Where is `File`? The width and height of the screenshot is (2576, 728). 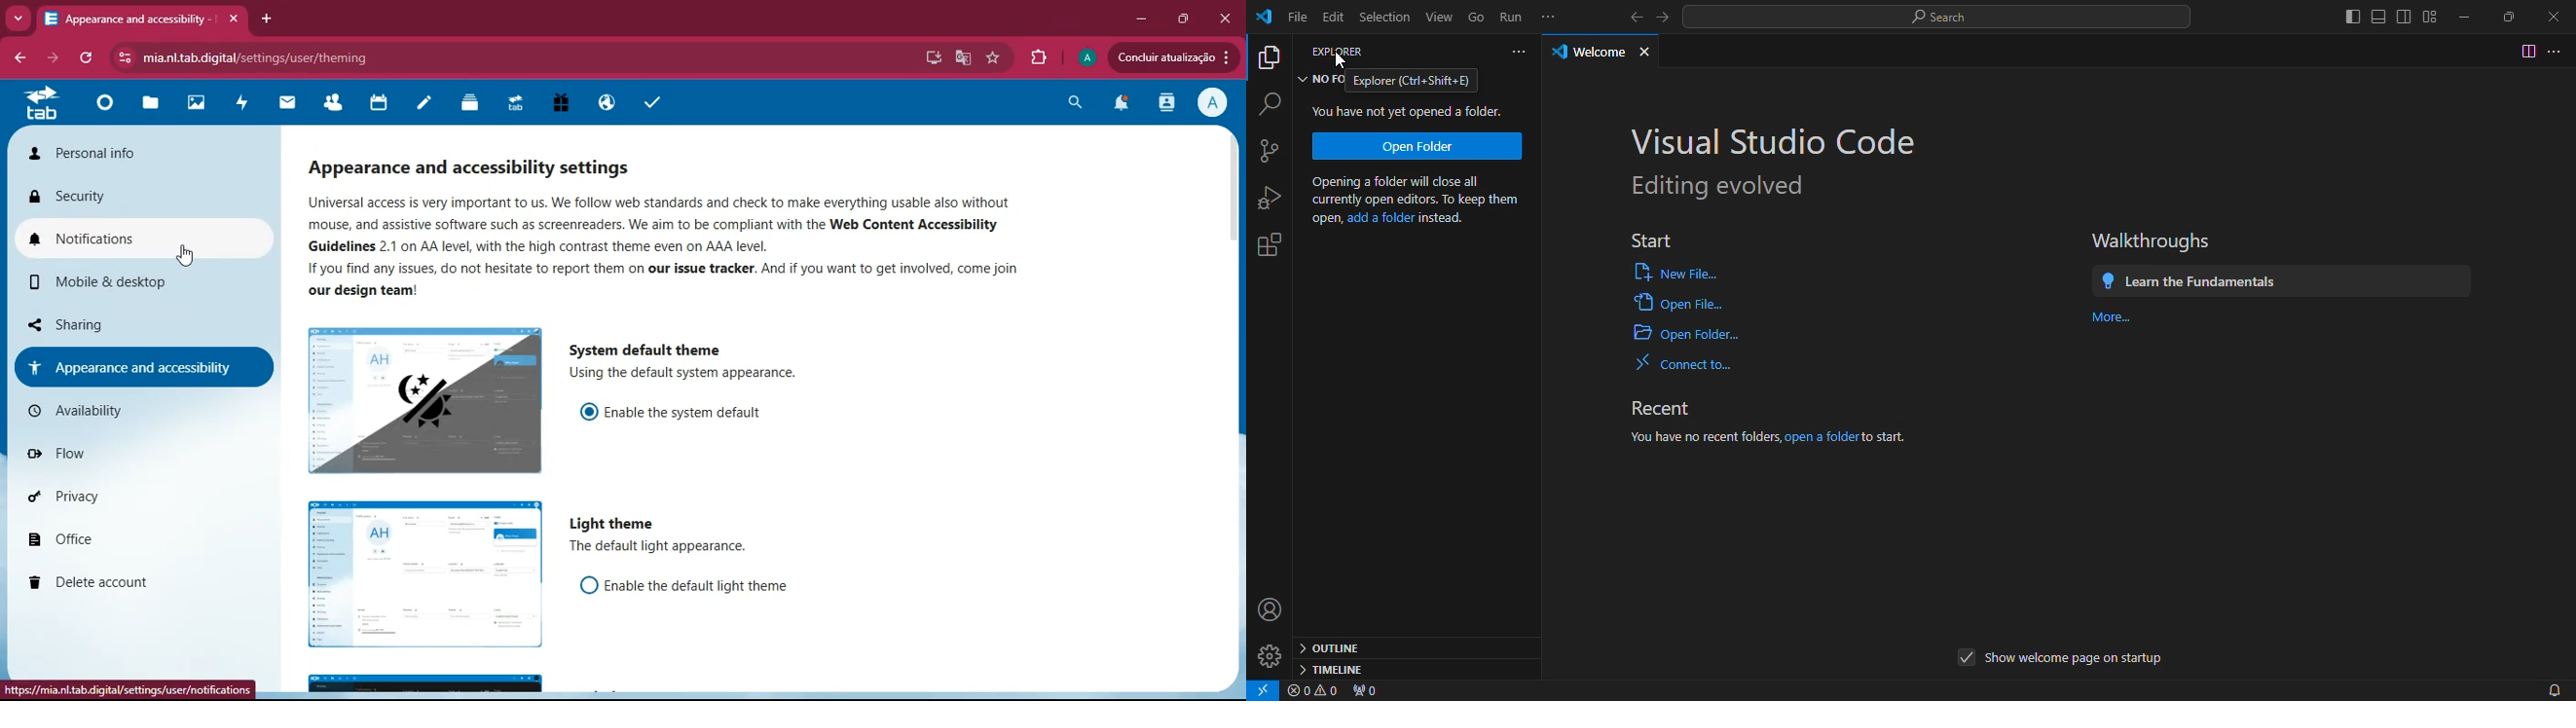 File is located at coordinates (1294, 16).